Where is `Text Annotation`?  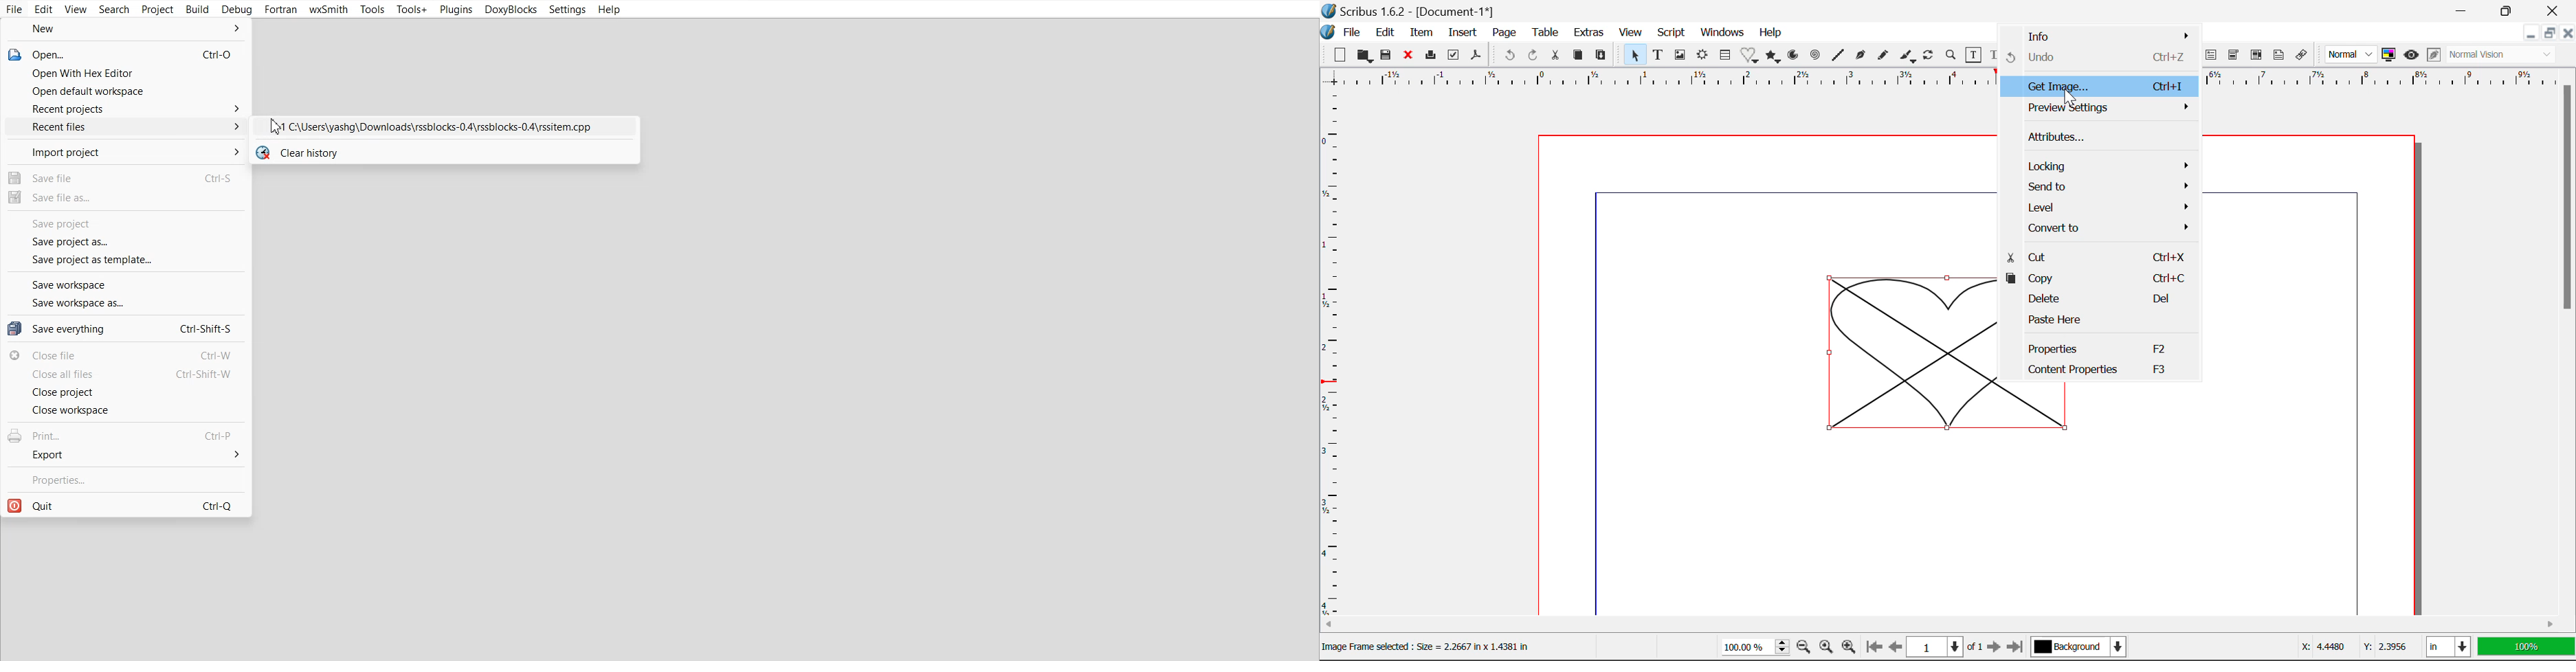
Text Annotation is located at coordinates (2278, 56).